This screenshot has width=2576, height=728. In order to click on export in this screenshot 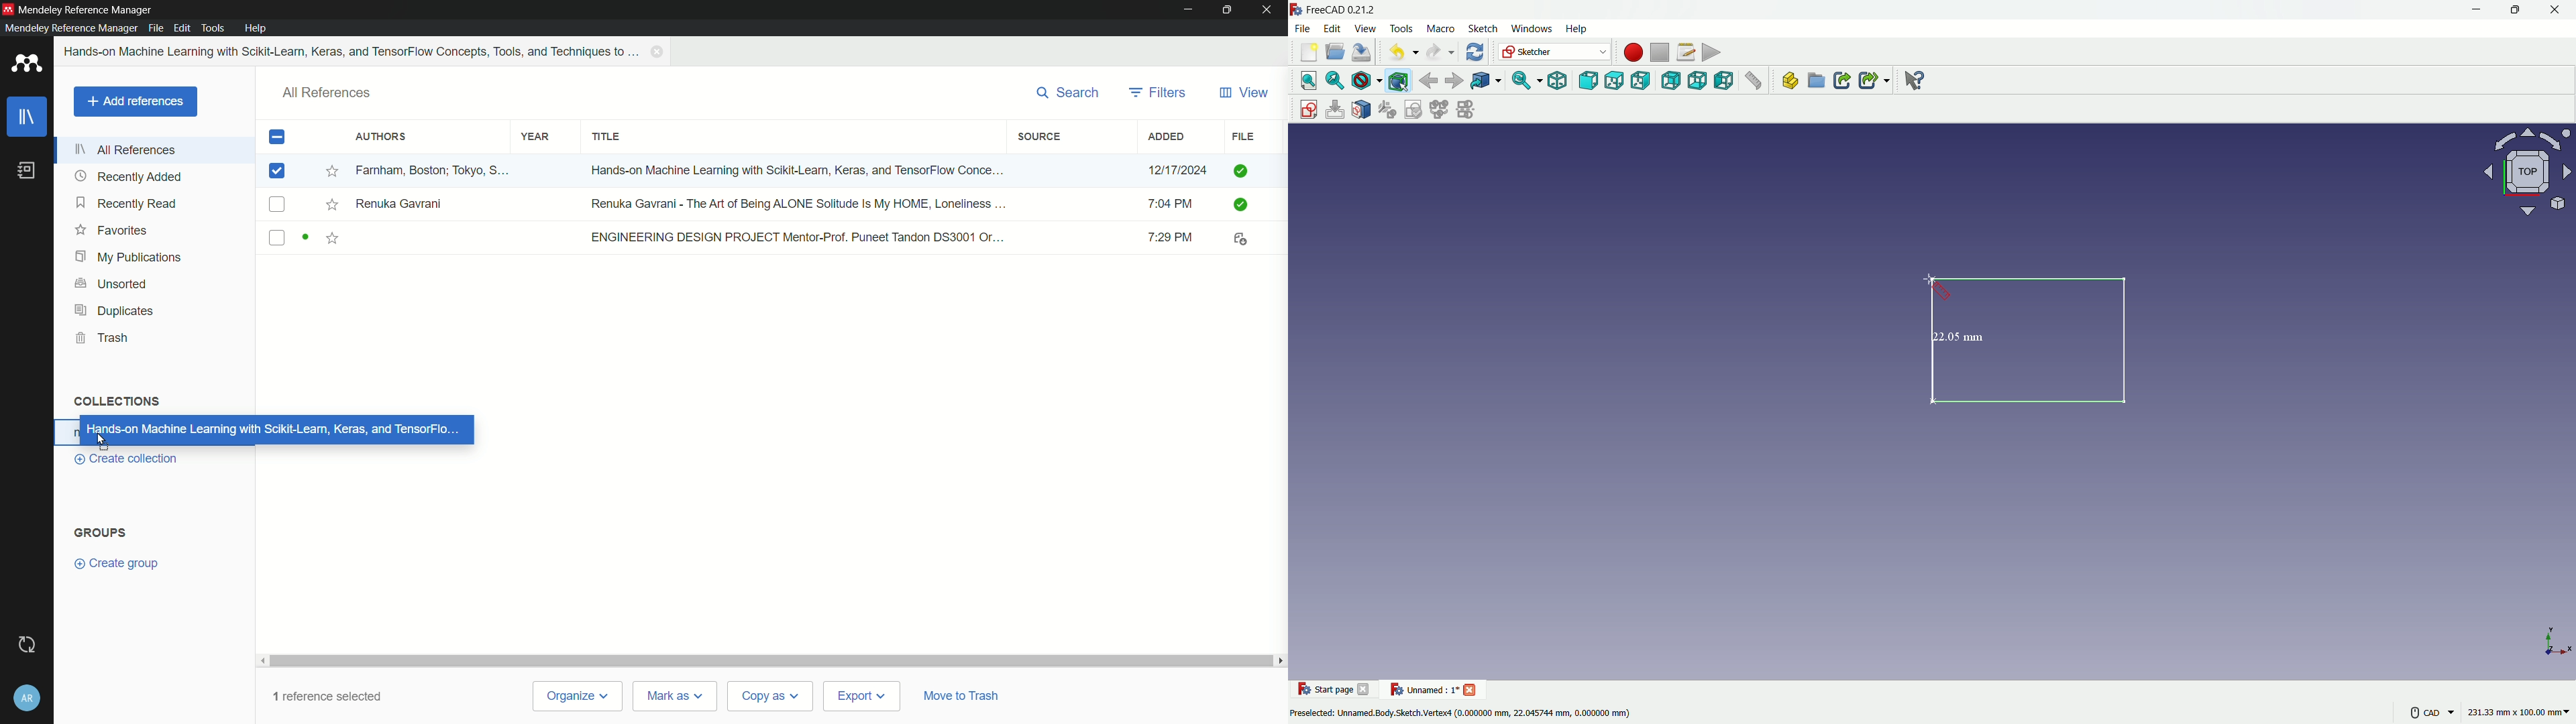, I will do `click(860, 697)`.